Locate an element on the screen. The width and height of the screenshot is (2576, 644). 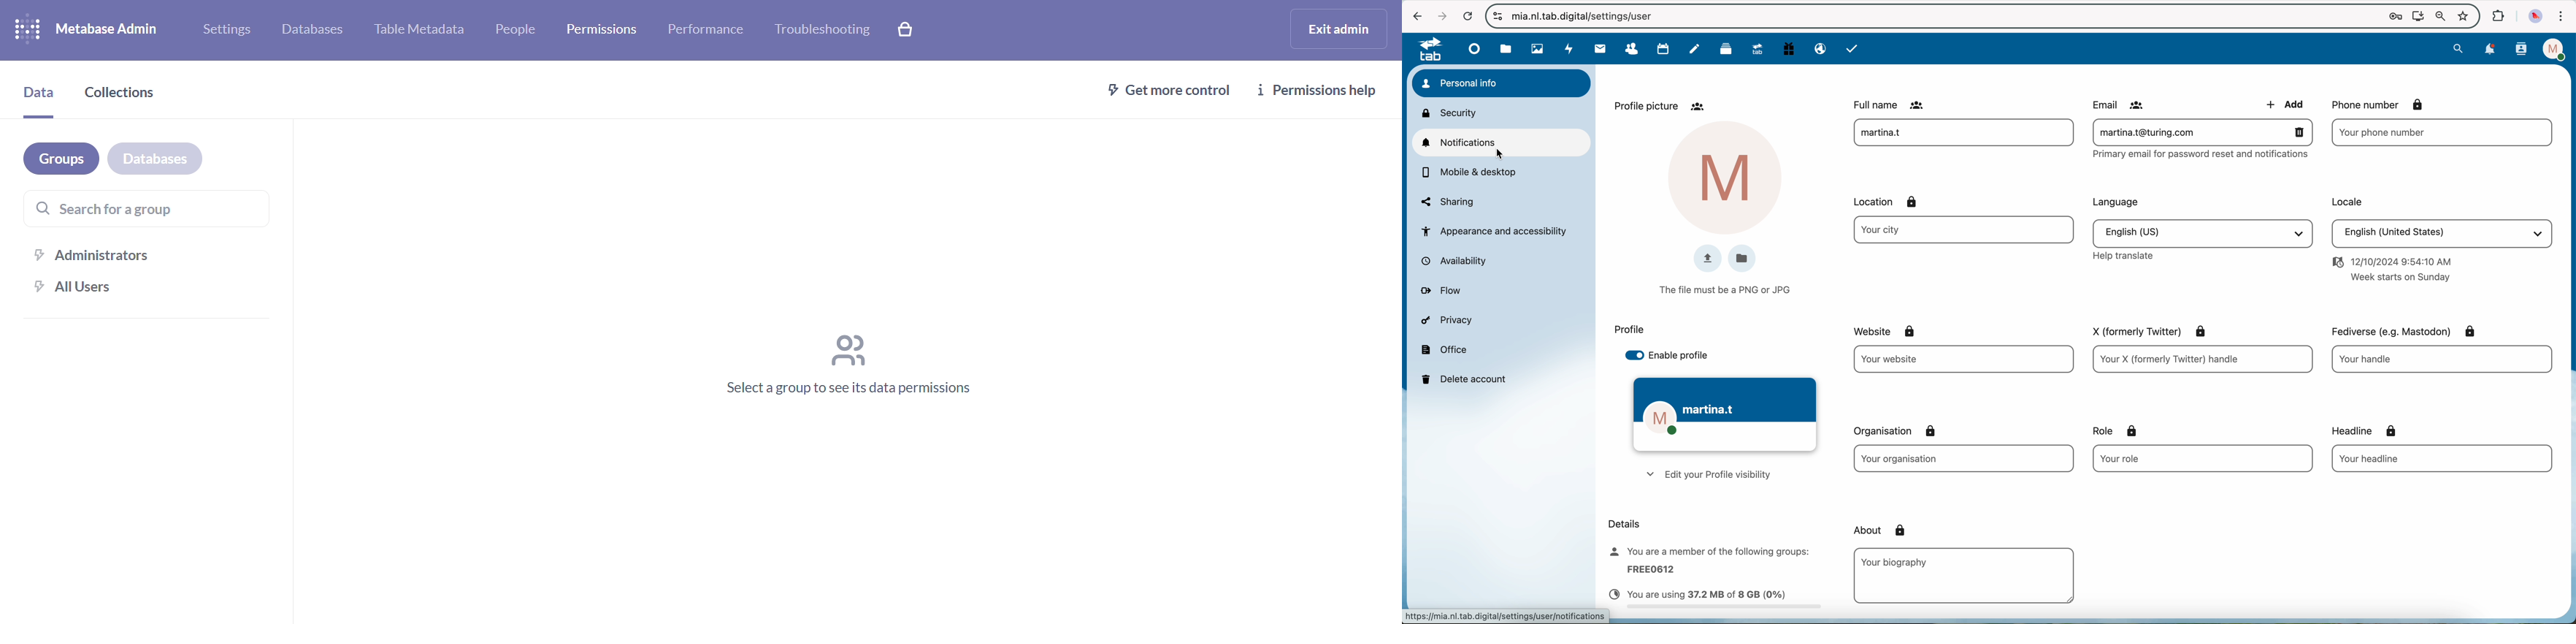
file is located at coordinates (1506, 49).